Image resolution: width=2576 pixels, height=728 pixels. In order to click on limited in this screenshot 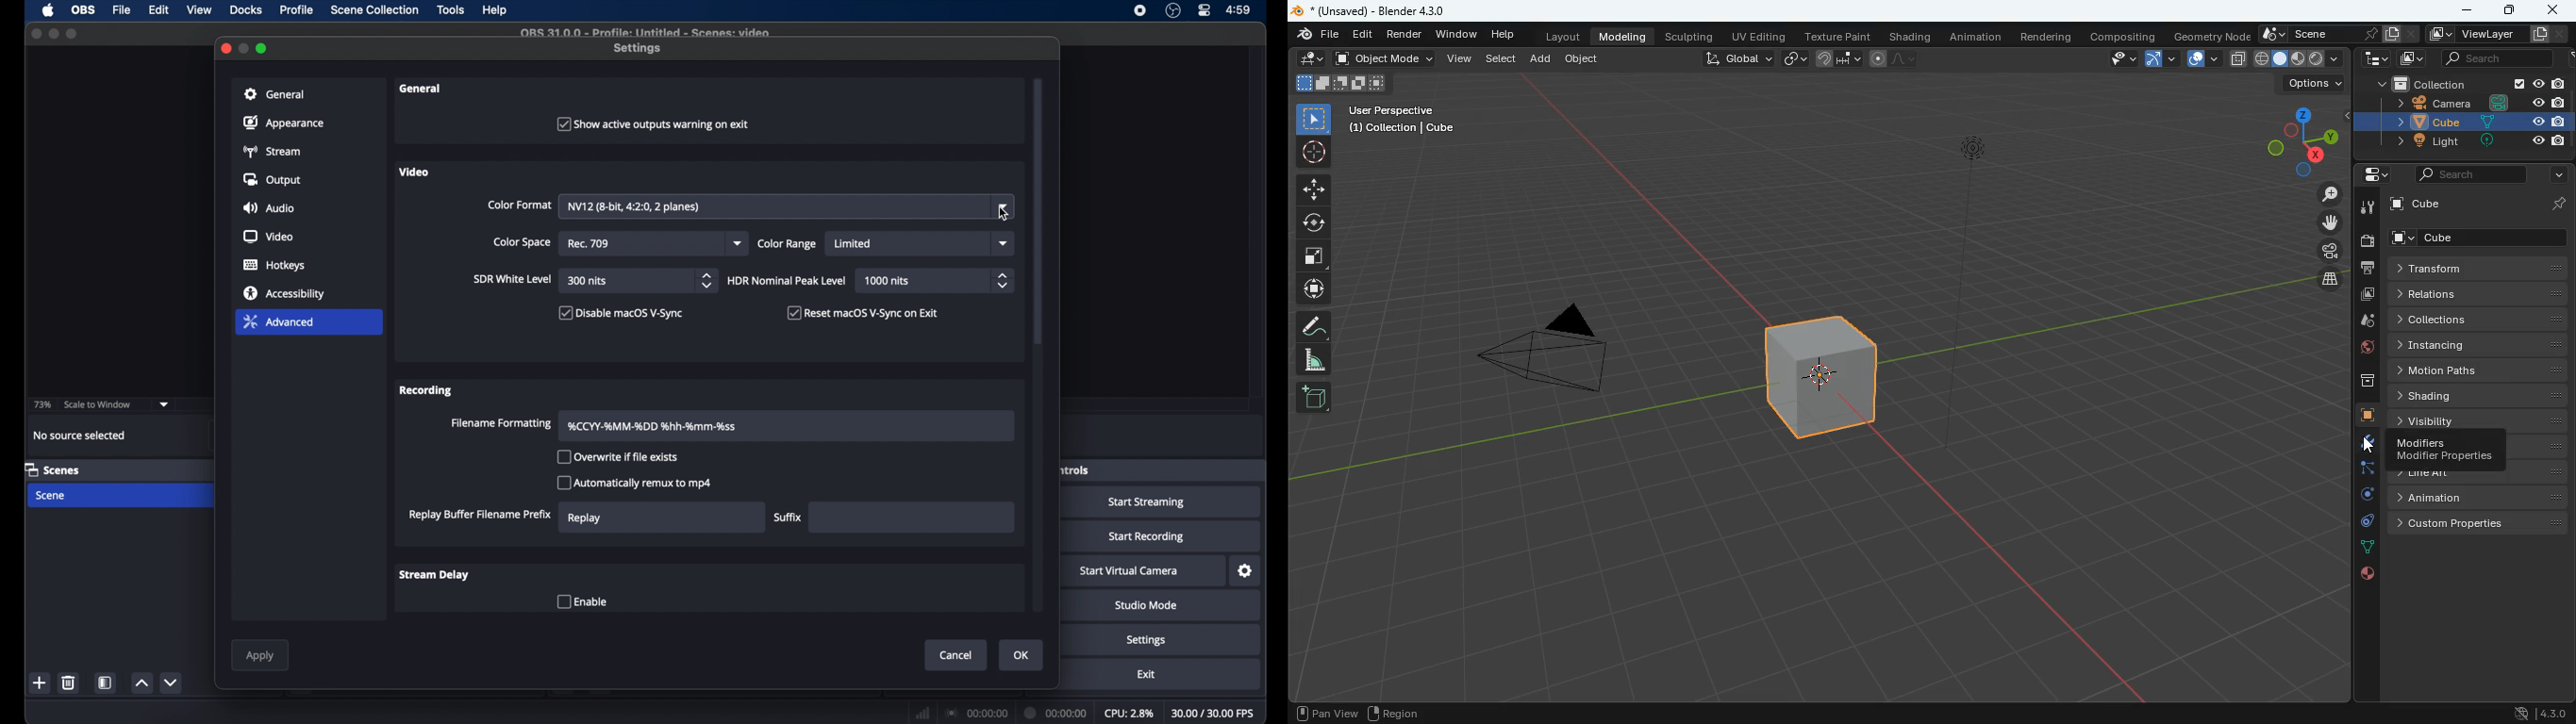, I will do `click(854, 243)`.